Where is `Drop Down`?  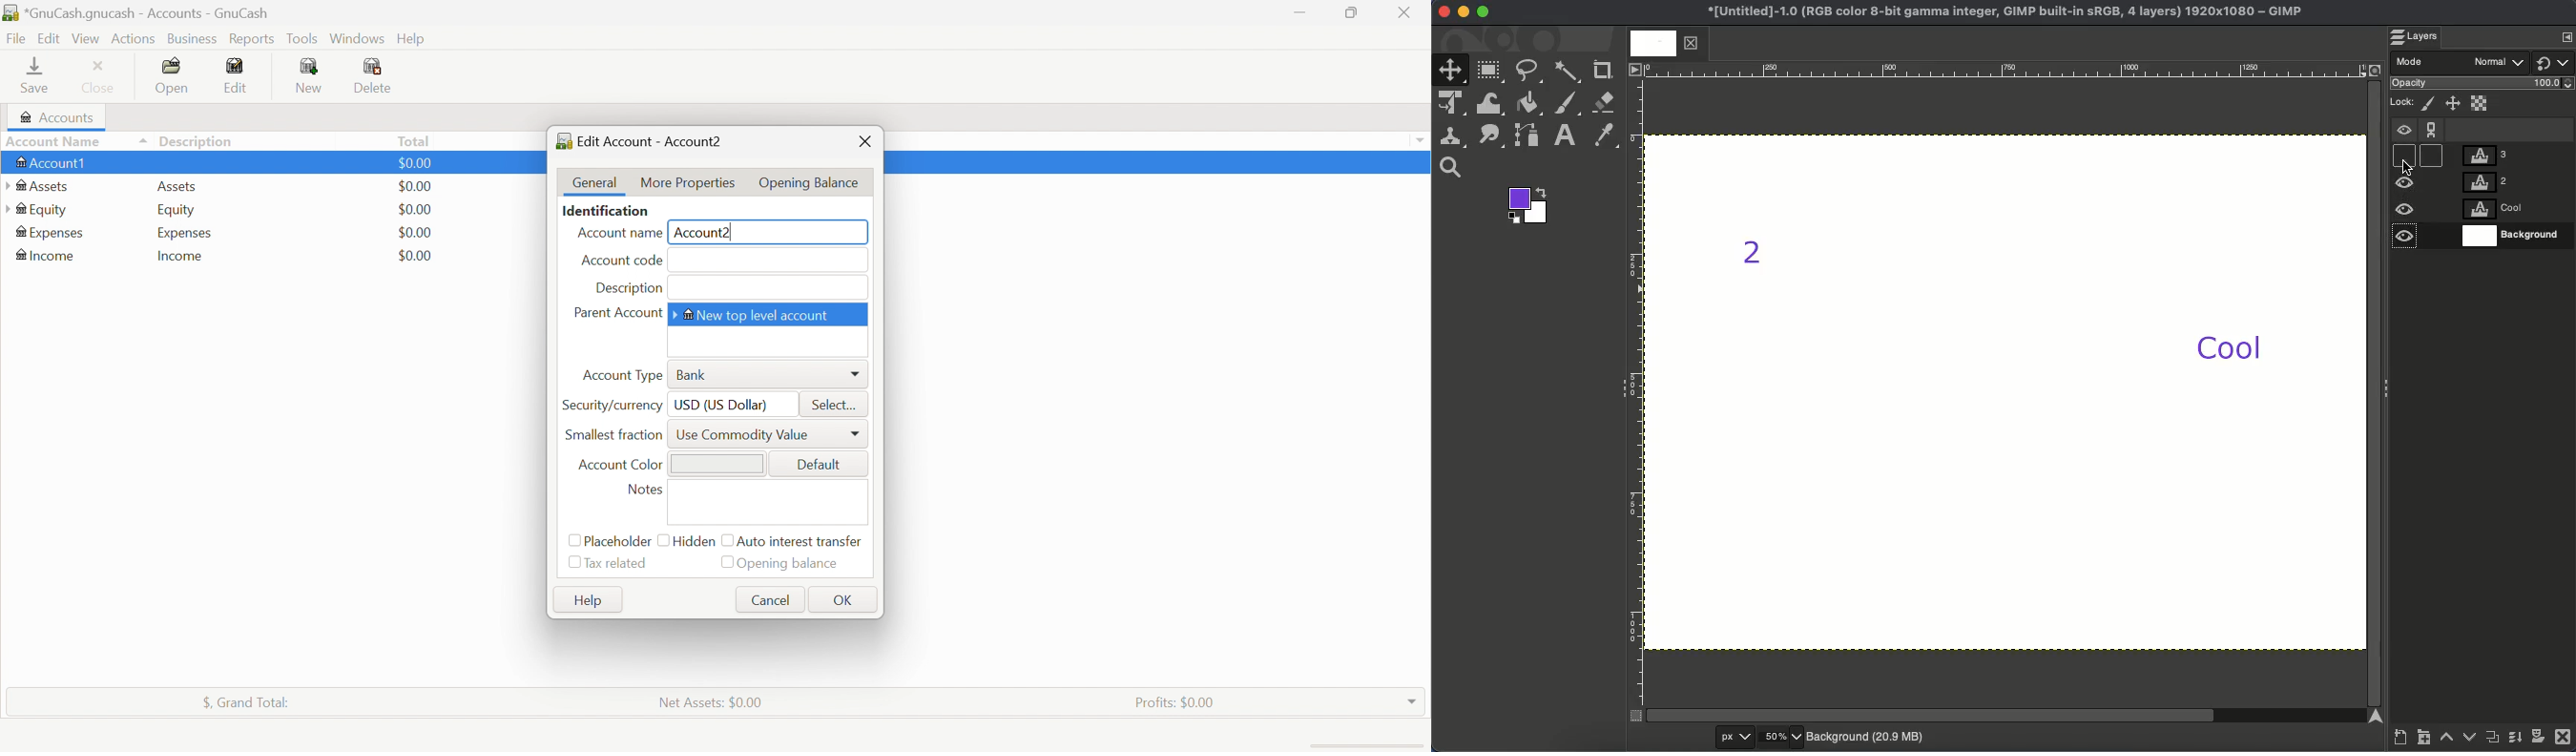
Drop Down is located at coordinates (1412, 700).